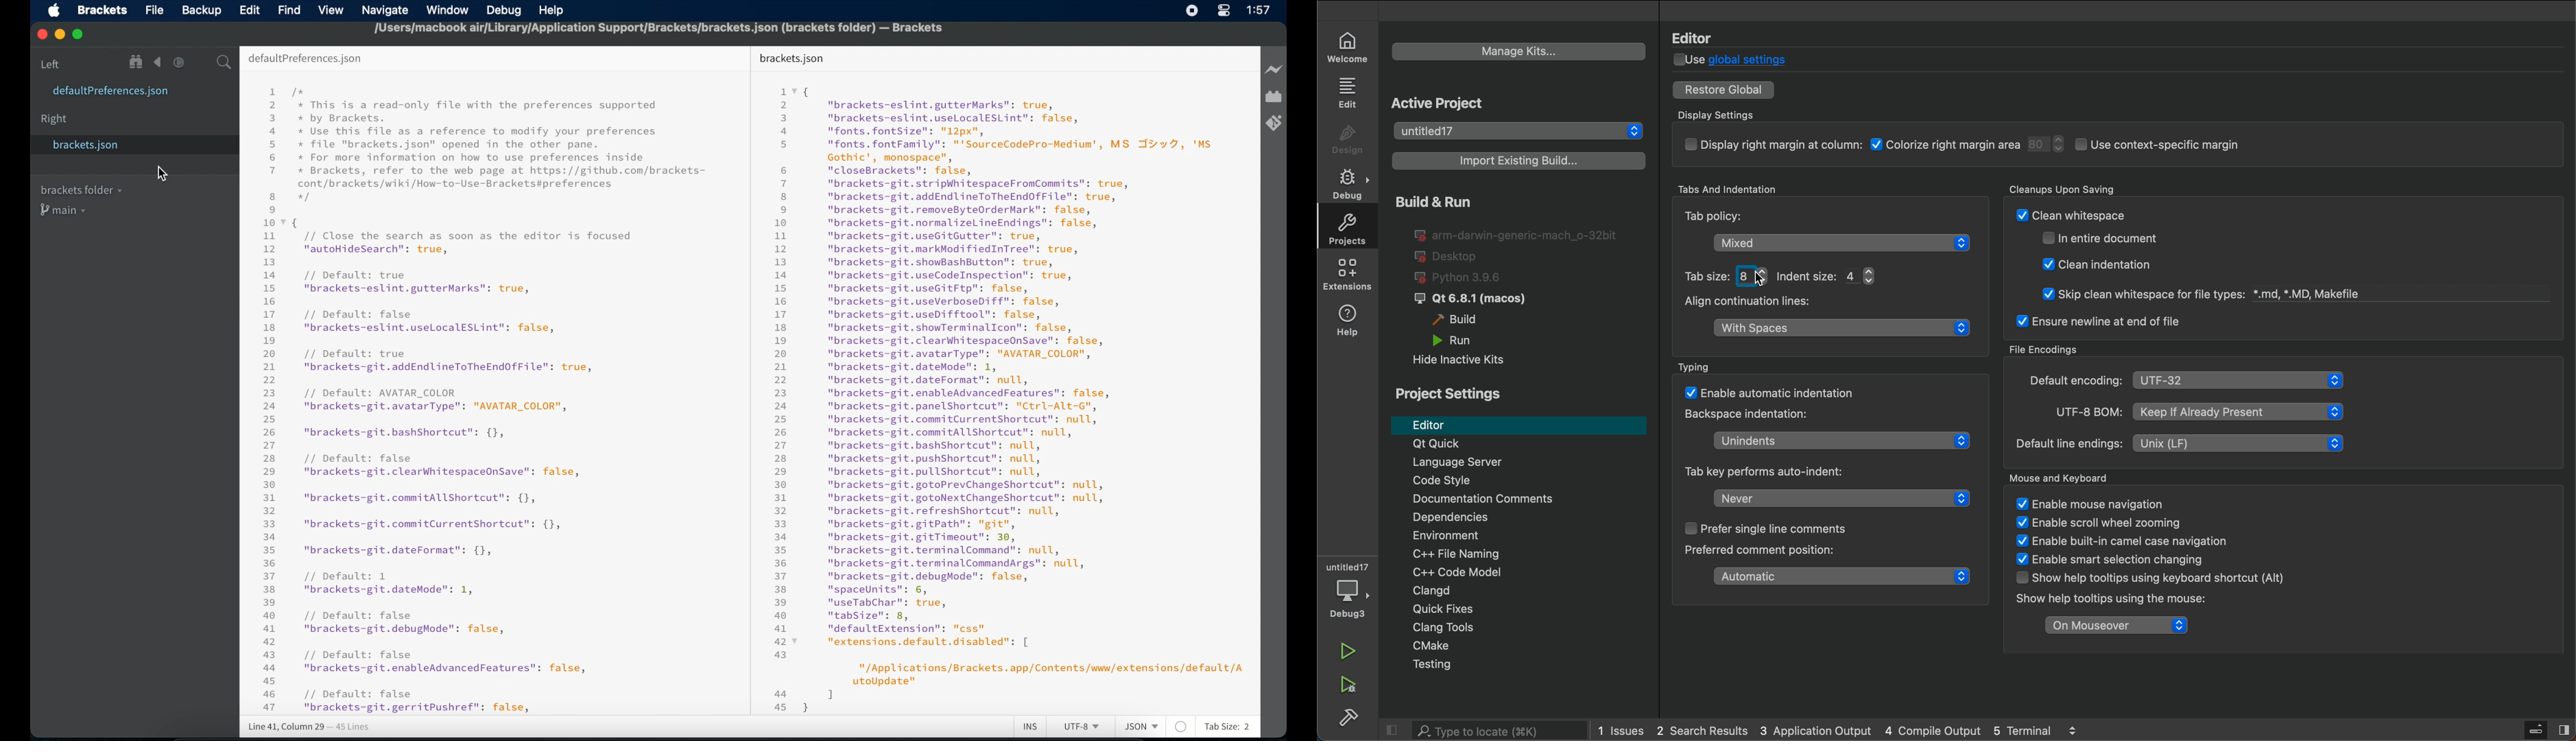 The image size is (2576, 756). I want to click on Cmakje, so click(1526, 648).